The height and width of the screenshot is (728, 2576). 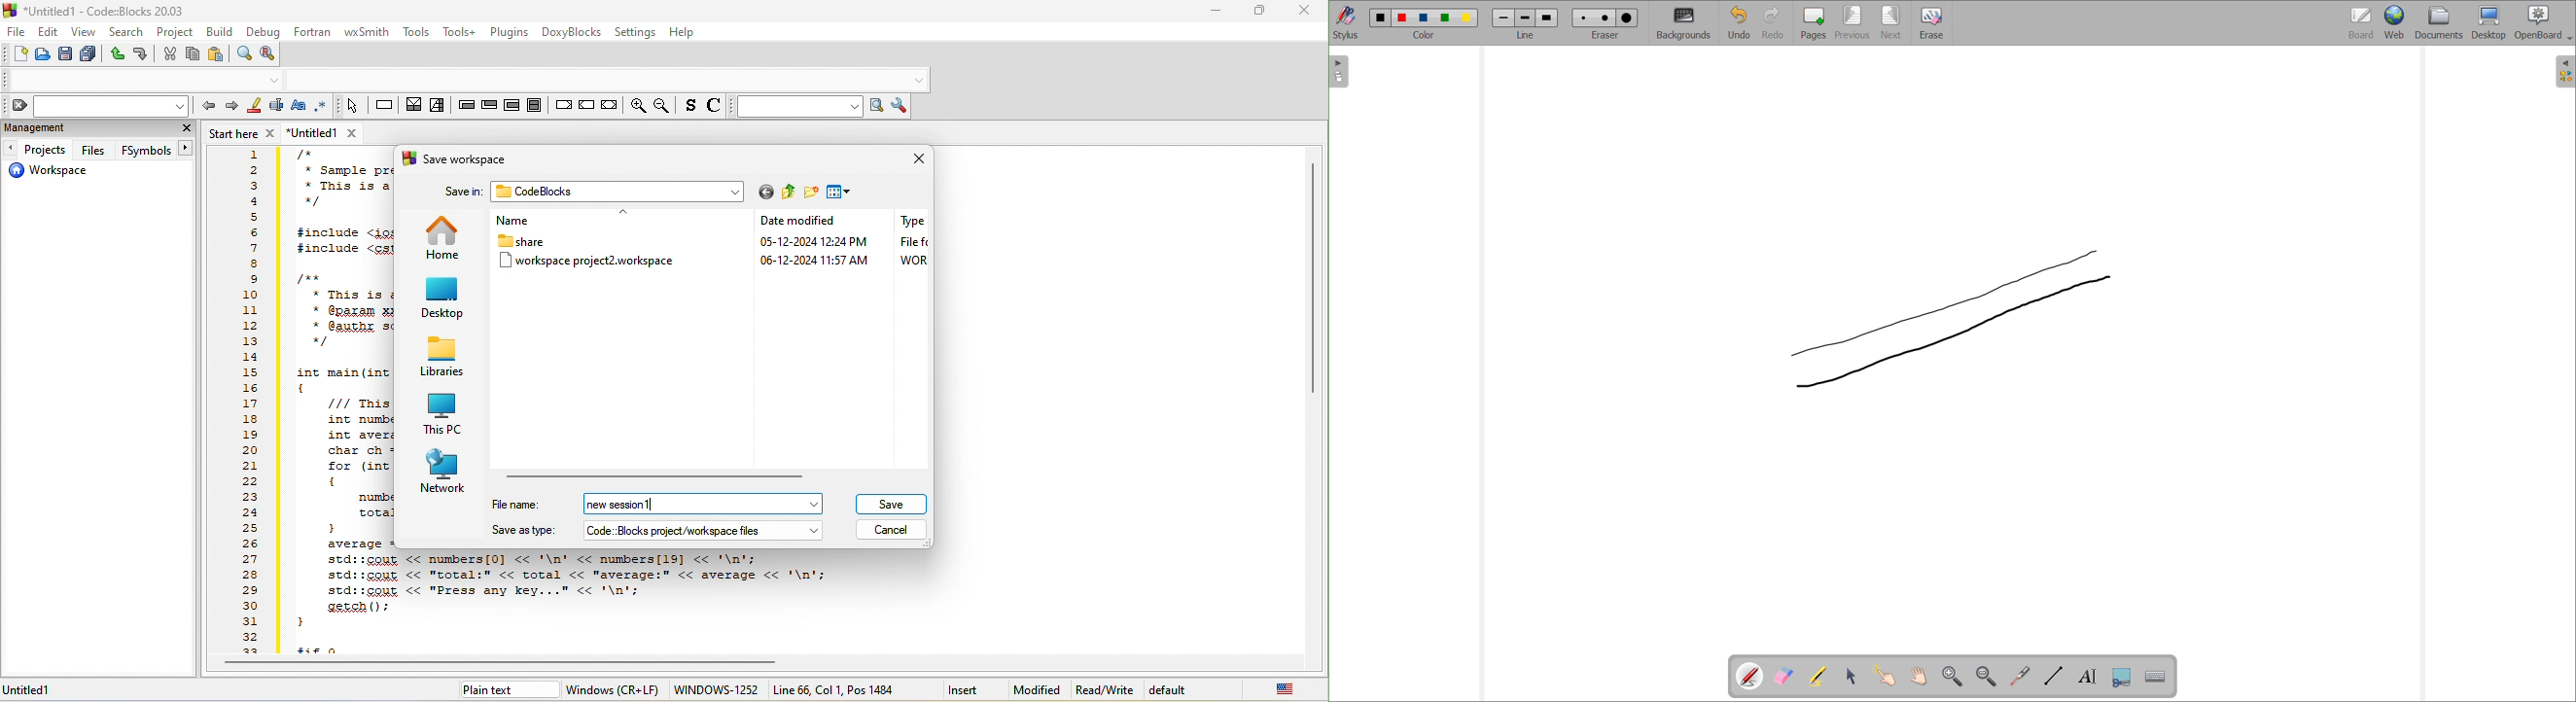 I want to click on desktop, so click(x=443, y=298).